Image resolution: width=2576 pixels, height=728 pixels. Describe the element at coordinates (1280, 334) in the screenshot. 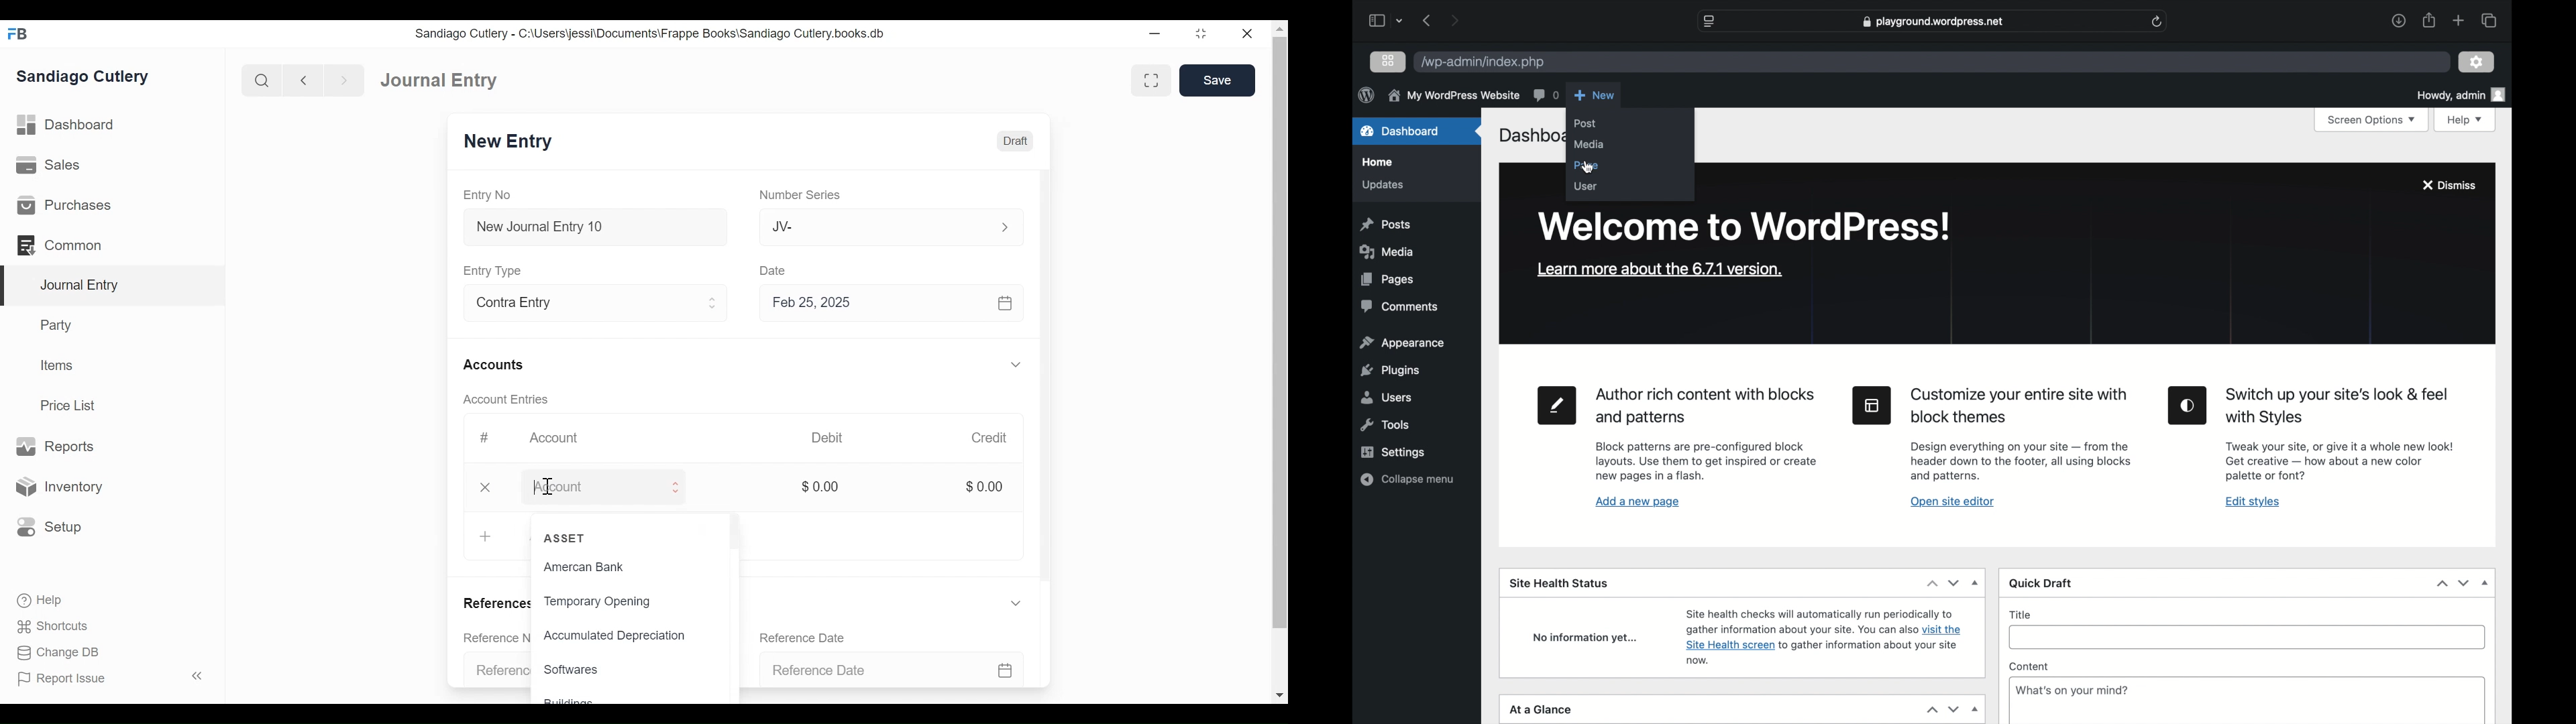

I see `vertical scroll bar` at that location.